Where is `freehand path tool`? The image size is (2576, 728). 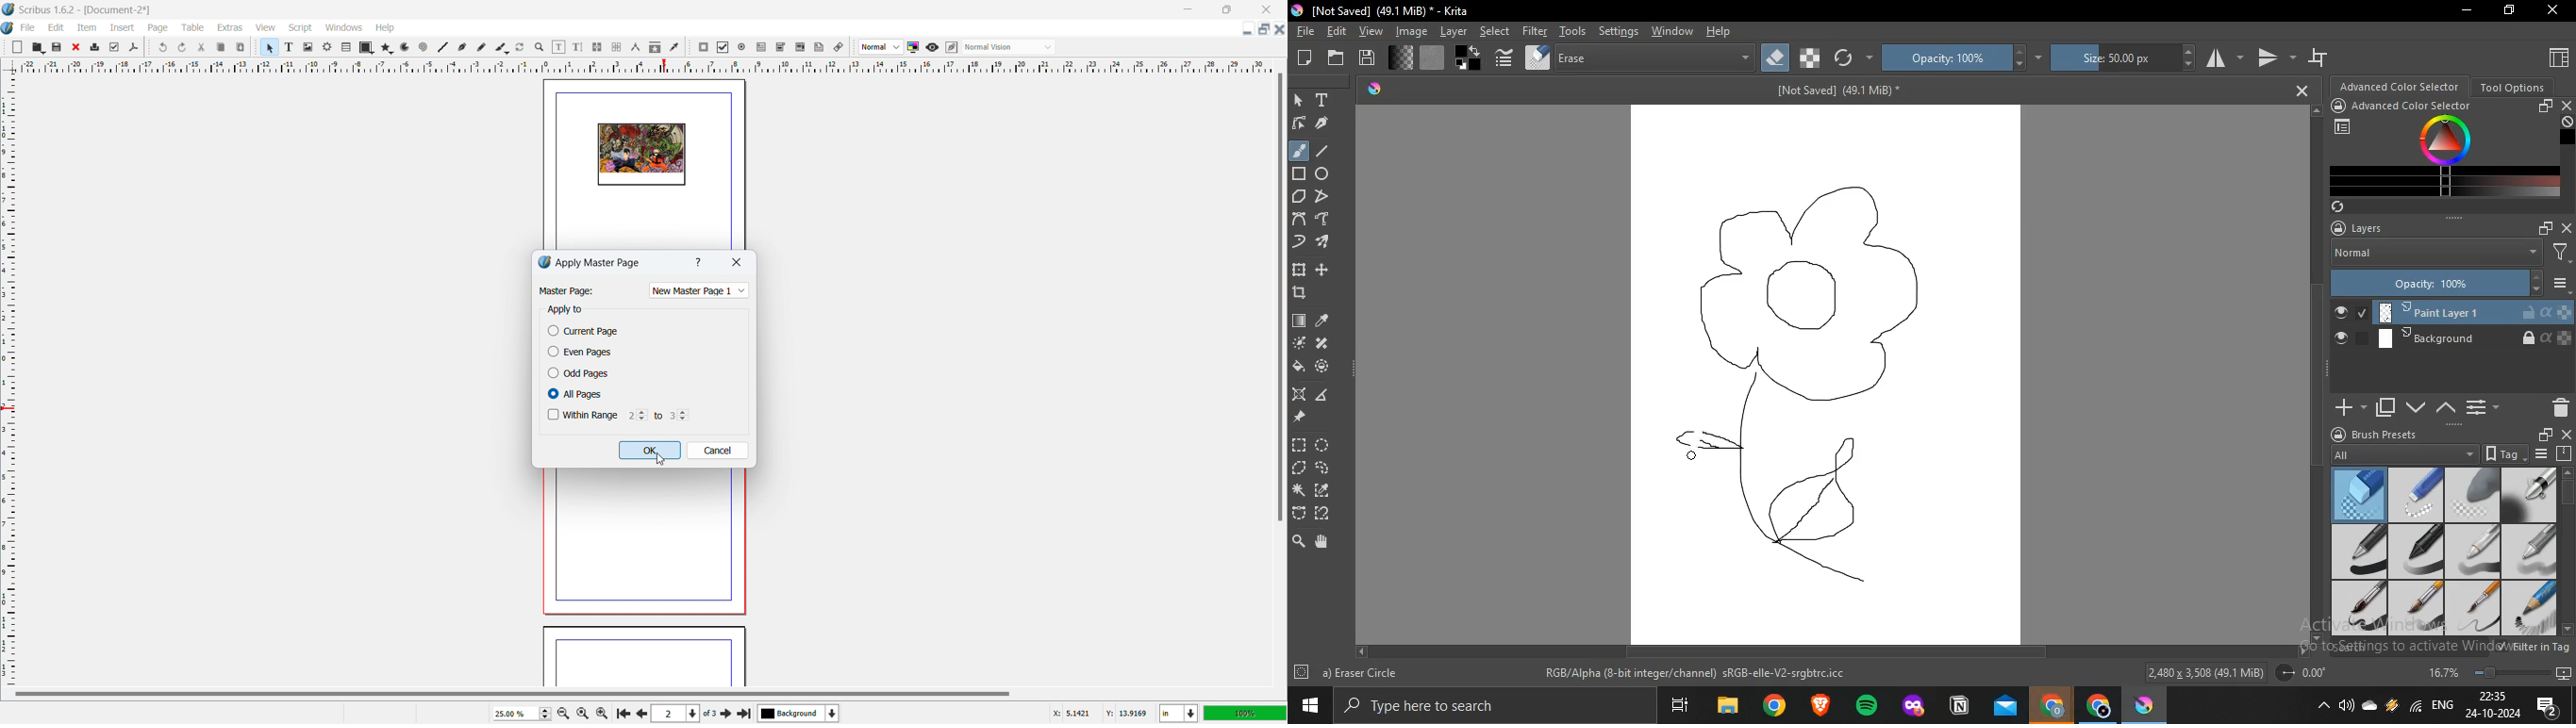
freehand path tool is located at coordinates (1324, 218).